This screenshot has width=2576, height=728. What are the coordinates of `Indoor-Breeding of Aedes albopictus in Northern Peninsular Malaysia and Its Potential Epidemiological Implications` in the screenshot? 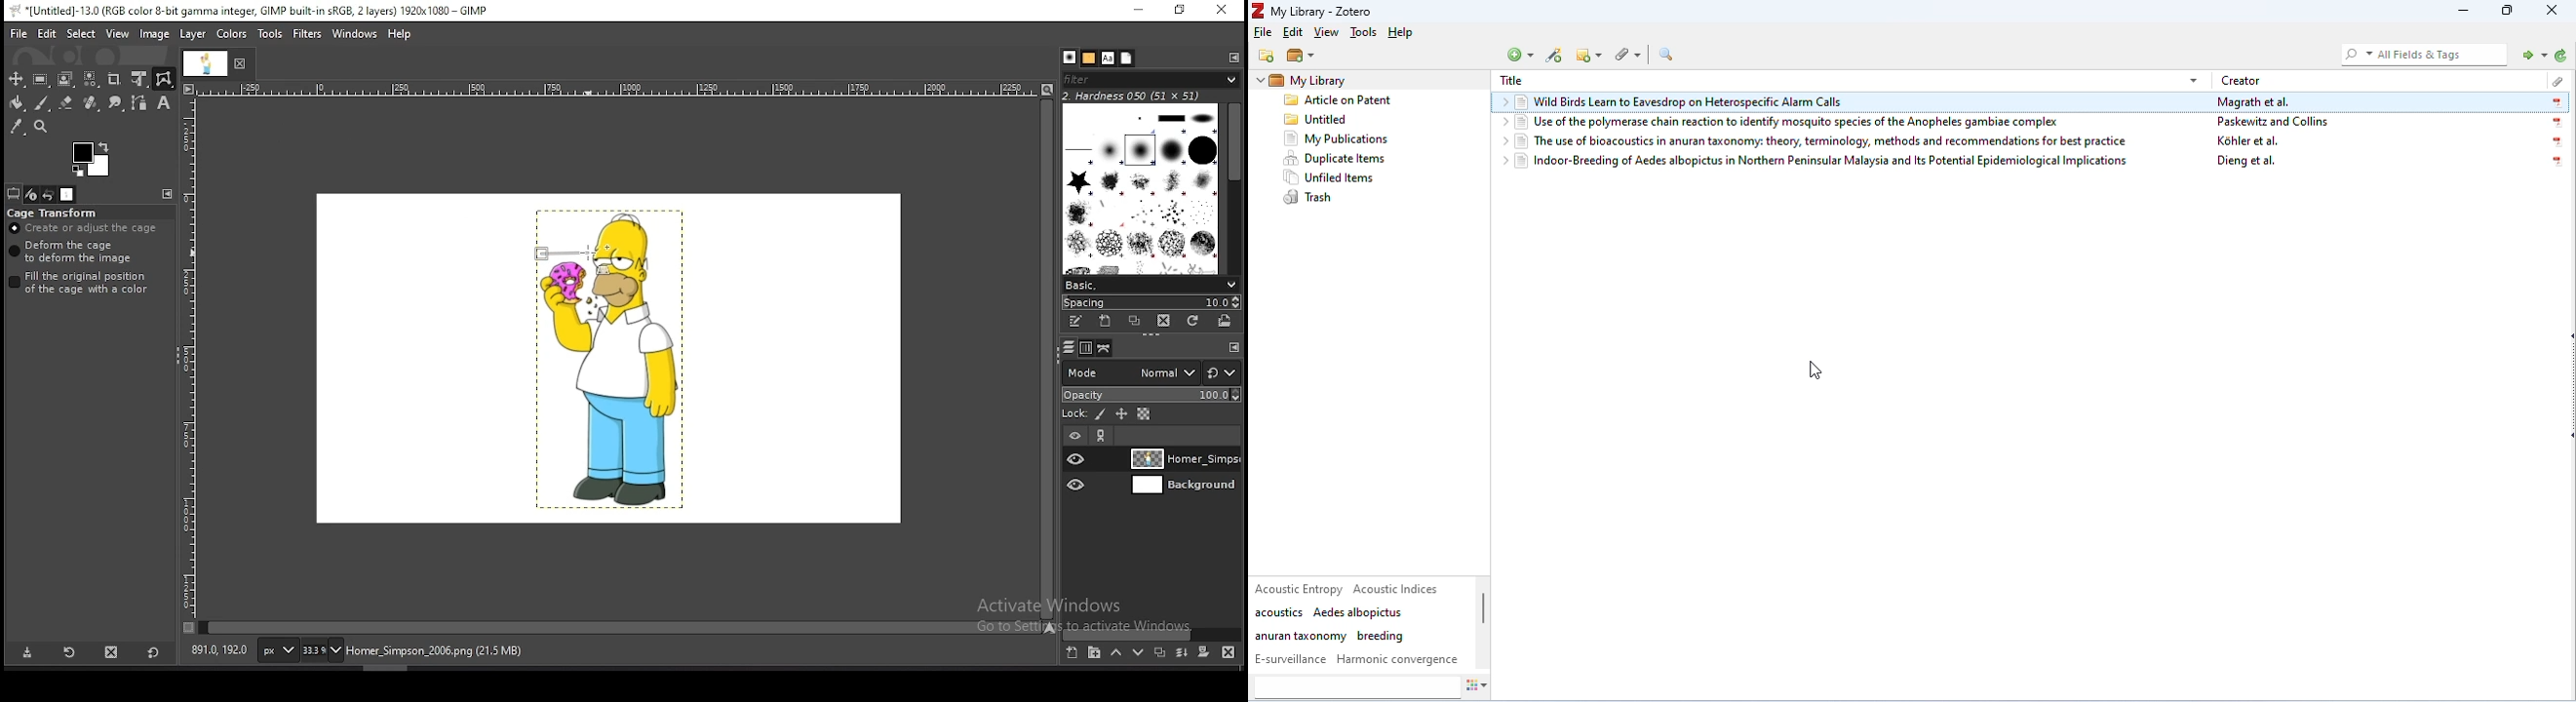 It's located at (1823, 162).